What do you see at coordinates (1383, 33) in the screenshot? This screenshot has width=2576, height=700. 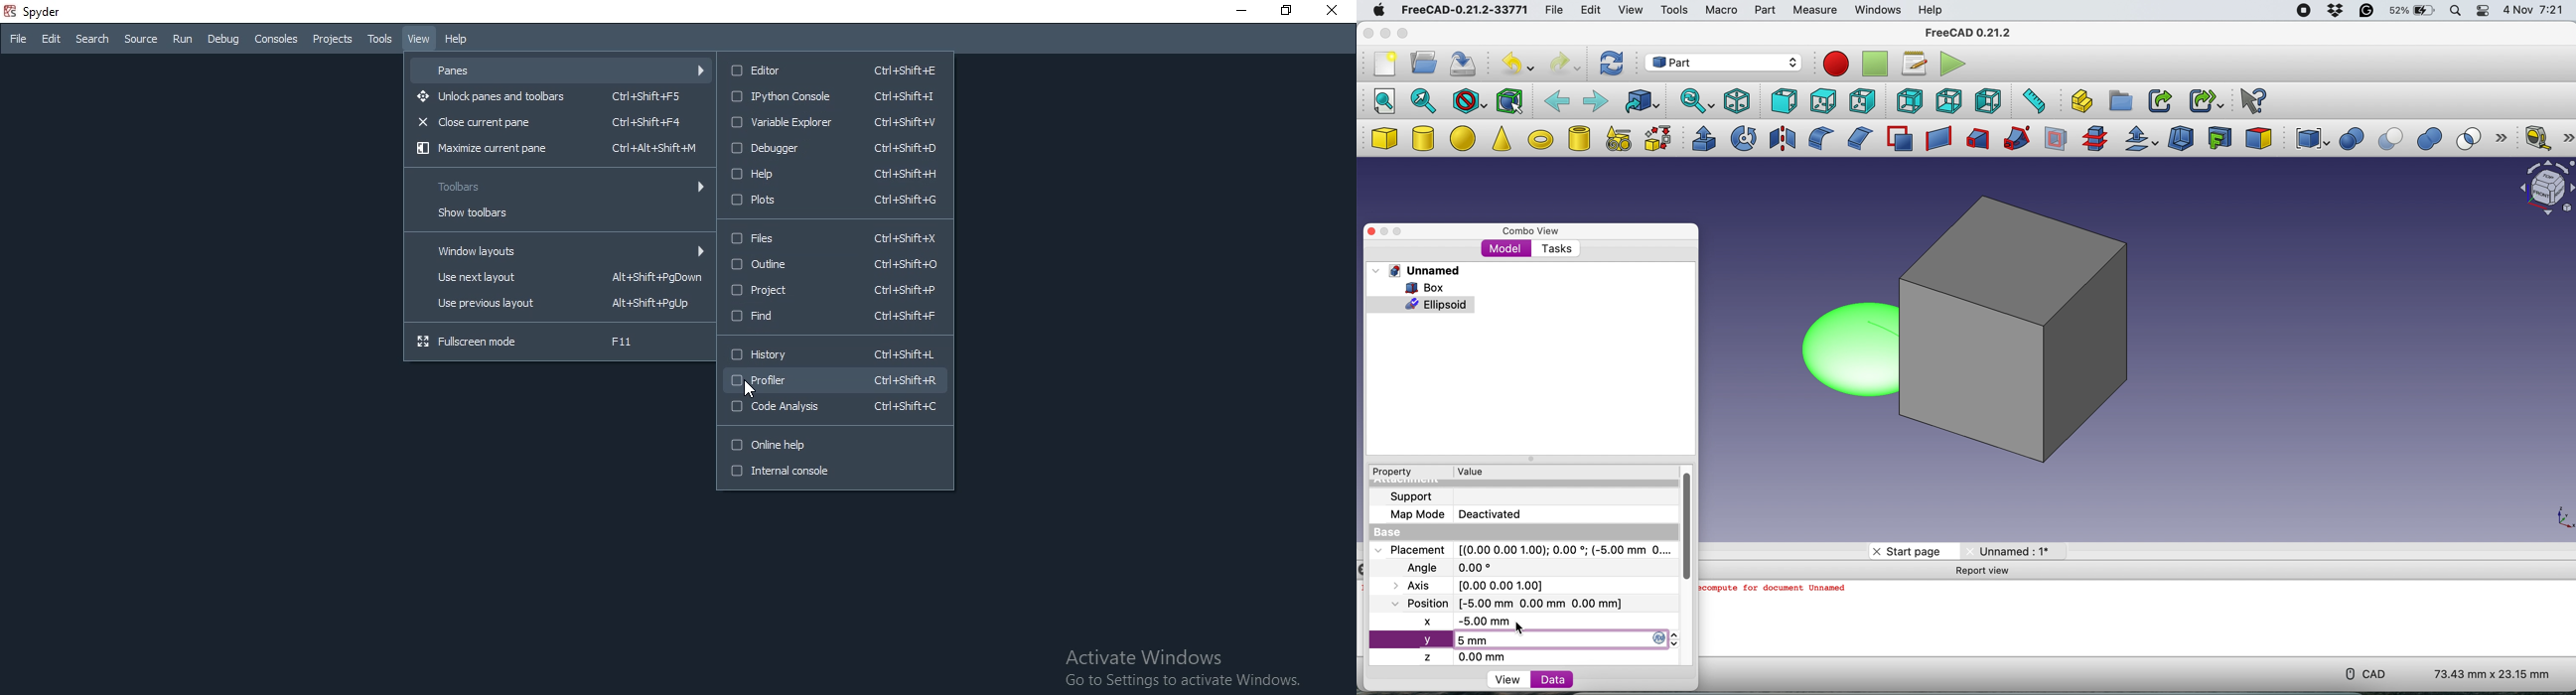 I see `minimise` at bounding box center [1383, 33].